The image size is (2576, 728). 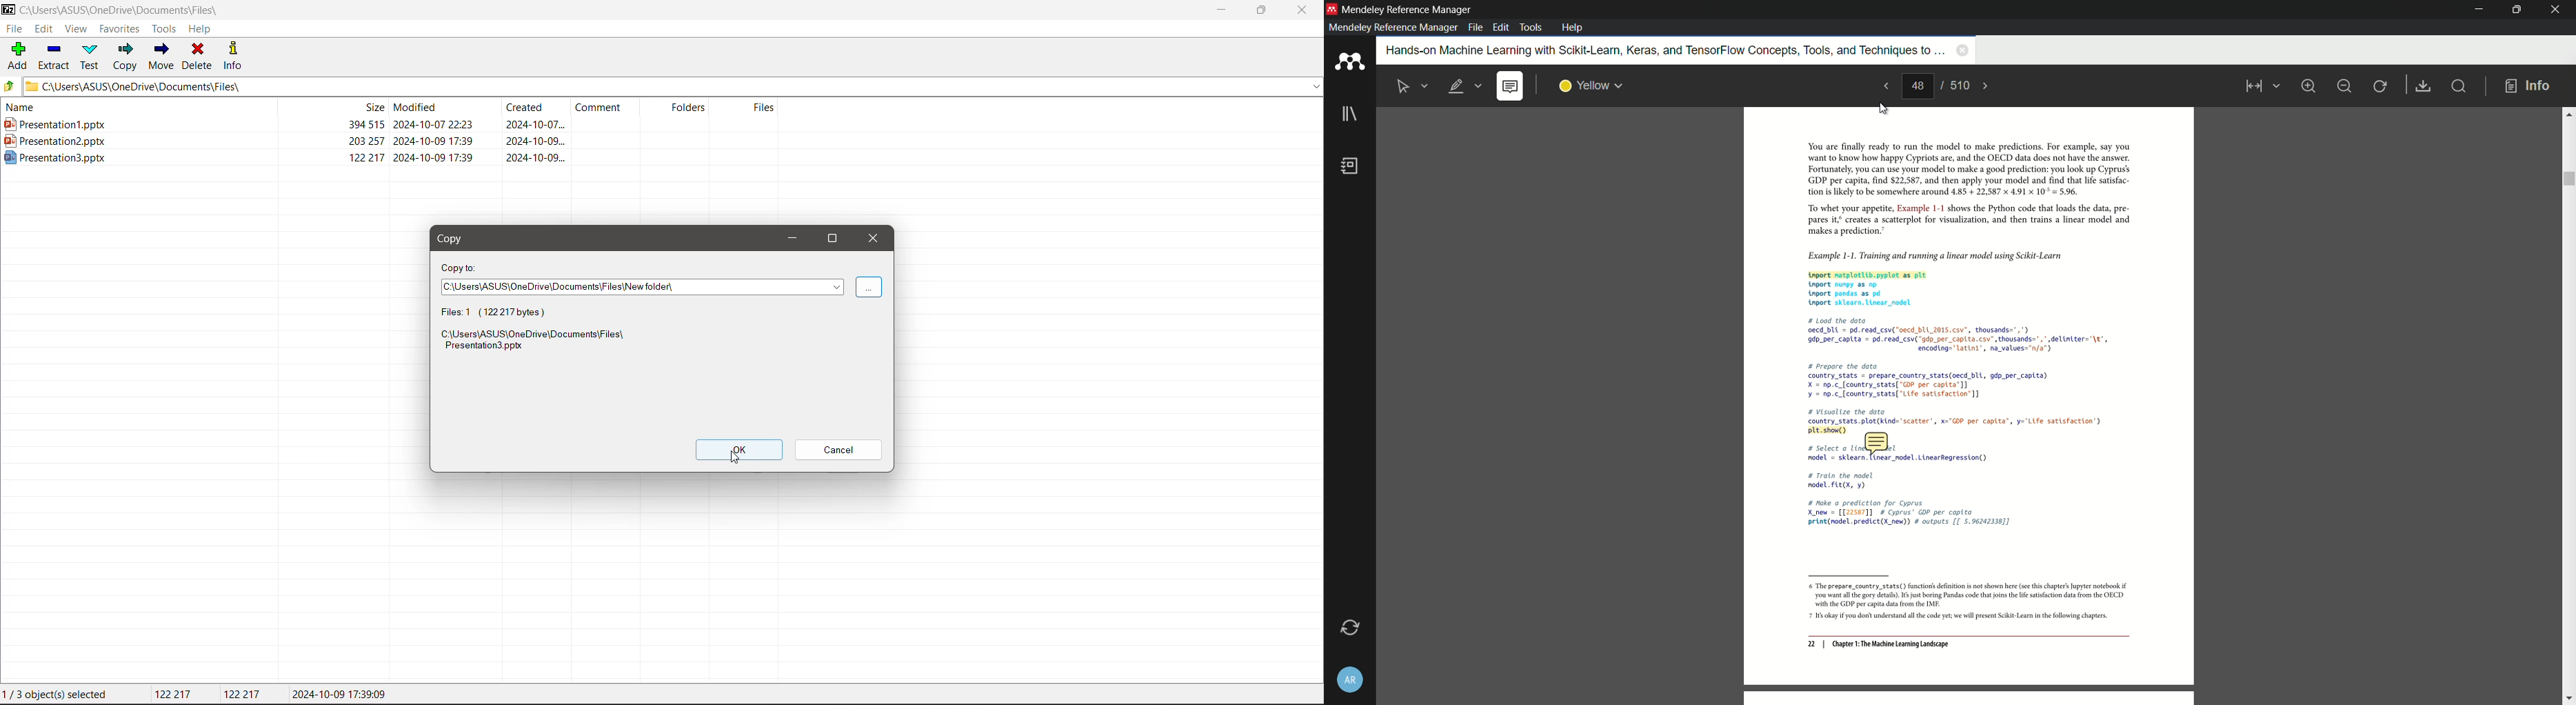 What do you see at coordinates (1475, 27) in the screenshot?
I see `file menu` at bounding box center [1475, 27].